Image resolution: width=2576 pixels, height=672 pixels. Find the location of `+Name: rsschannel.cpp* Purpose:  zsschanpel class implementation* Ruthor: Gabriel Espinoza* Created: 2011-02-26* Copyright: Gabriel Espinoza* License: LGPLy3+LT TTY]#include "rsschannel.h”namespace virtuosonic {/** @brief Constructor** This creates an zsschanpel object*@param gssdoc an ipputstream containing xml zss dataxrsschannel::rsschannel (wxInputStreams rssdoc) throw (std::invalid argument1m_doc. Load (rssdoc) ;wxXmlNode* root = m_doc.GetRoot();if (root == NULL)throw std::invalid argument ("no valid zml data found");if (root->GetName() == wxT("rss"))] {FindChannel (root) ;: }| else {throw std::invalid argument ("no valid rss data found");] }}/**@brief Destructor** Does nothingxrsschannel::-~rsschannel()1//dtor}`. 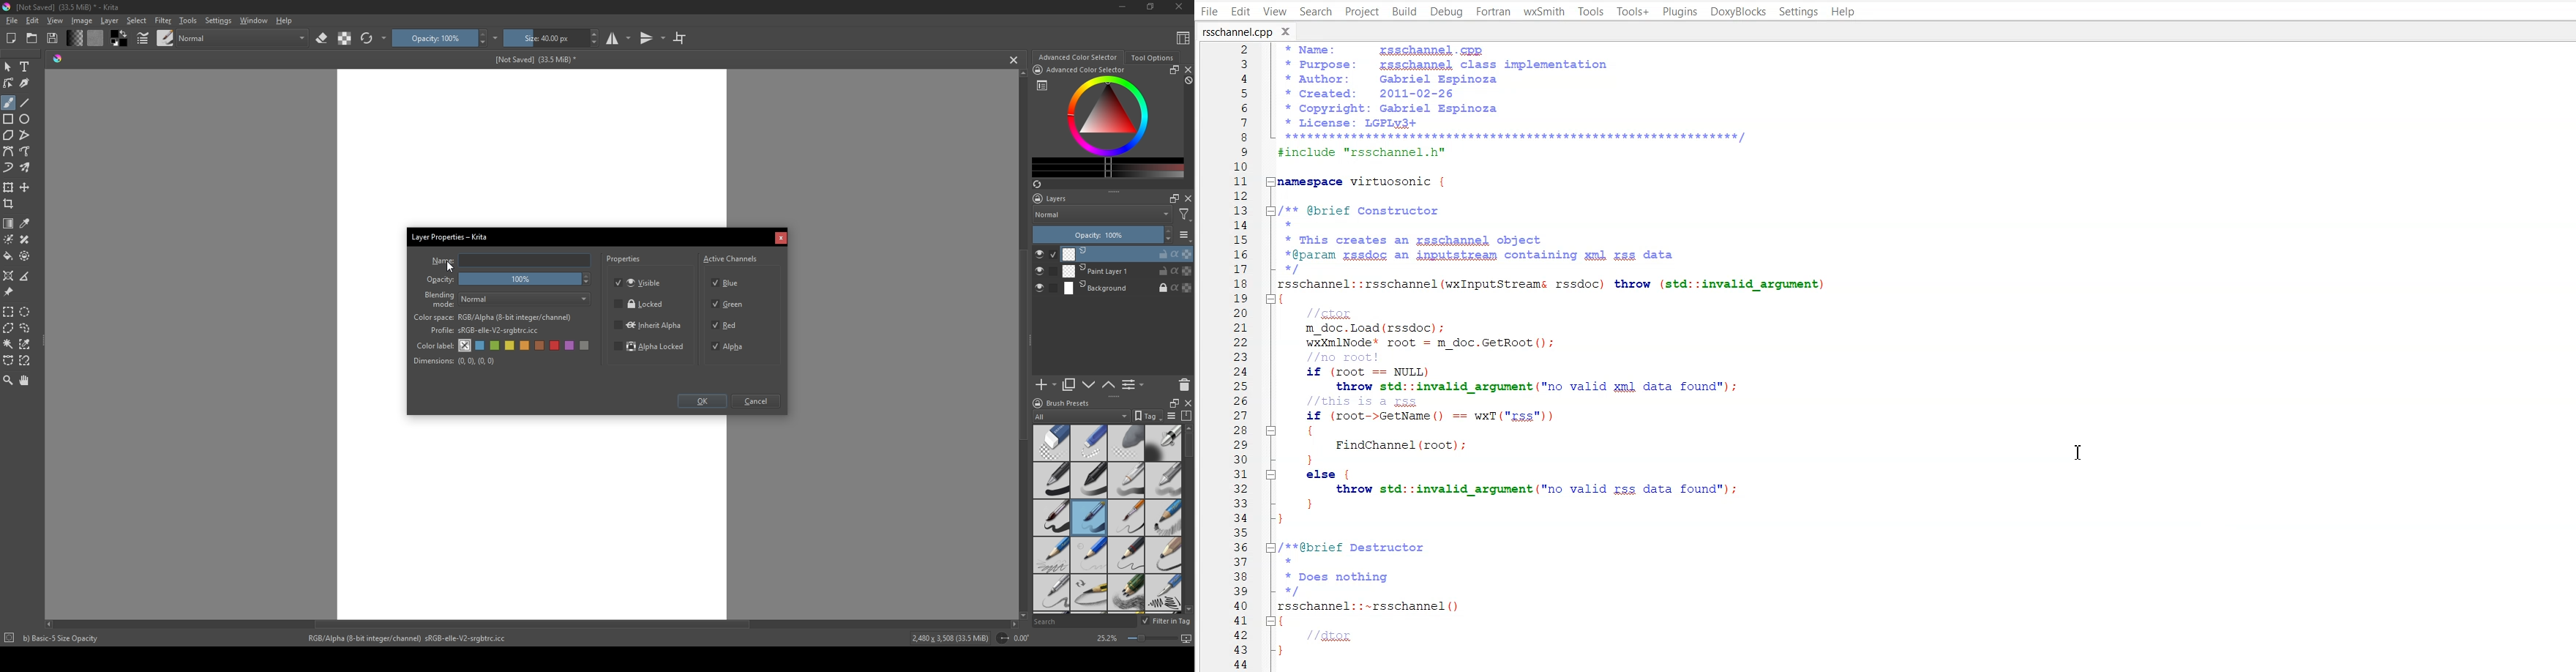

+Name: rsschannel.cpp* Purpose:  zsschanpel class implementation* Ruthor: Gabriel Espinoza* Created: 2011-02-26* Copyright: Gabriel Espinoza* License: LGPLy3+LT TTY]#include "rsschannel.h”namespace virtuosonic {/** @brief Constructor** This creates an zsschanpel object*@param gssdoc an ipputstream containing xml zss dataxrsschannel::rsschannel (wxInputStreams rssdoc) throw (std::invalid argument1m_doc. Load (rssdoc) ;wxXmlNode* root = m_doc.GetRoot();if (root == NULL)throw std::invalid argument ("no valid zml data found");if (root->GetName() == wxT("rss"))] {FindChannel (root) ;: }| else {throw std::invalid argument ("no valid rss data found");] }}/**@brief Destructor** Does nothingxrsschannel::-~rsschannel()1//dtor} is located at coordinates (1578, 356).